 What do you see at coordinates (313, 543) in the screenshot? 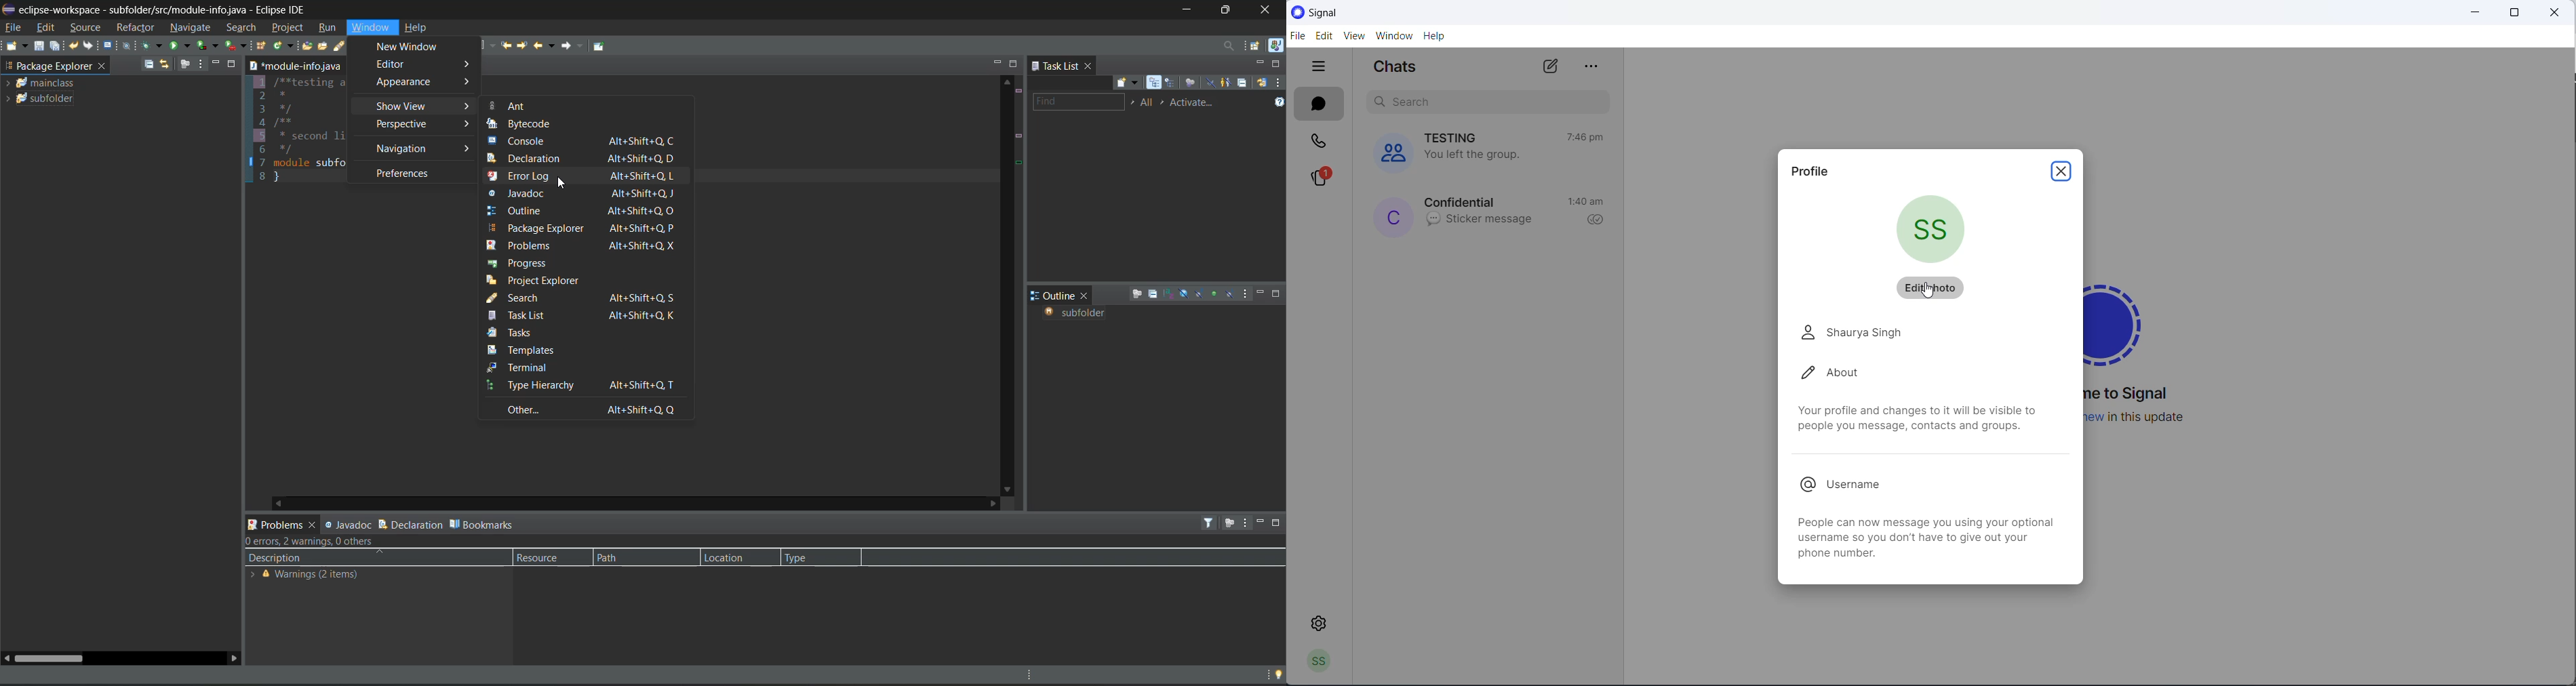
I see `metadata` at bounding box center [313, 543].